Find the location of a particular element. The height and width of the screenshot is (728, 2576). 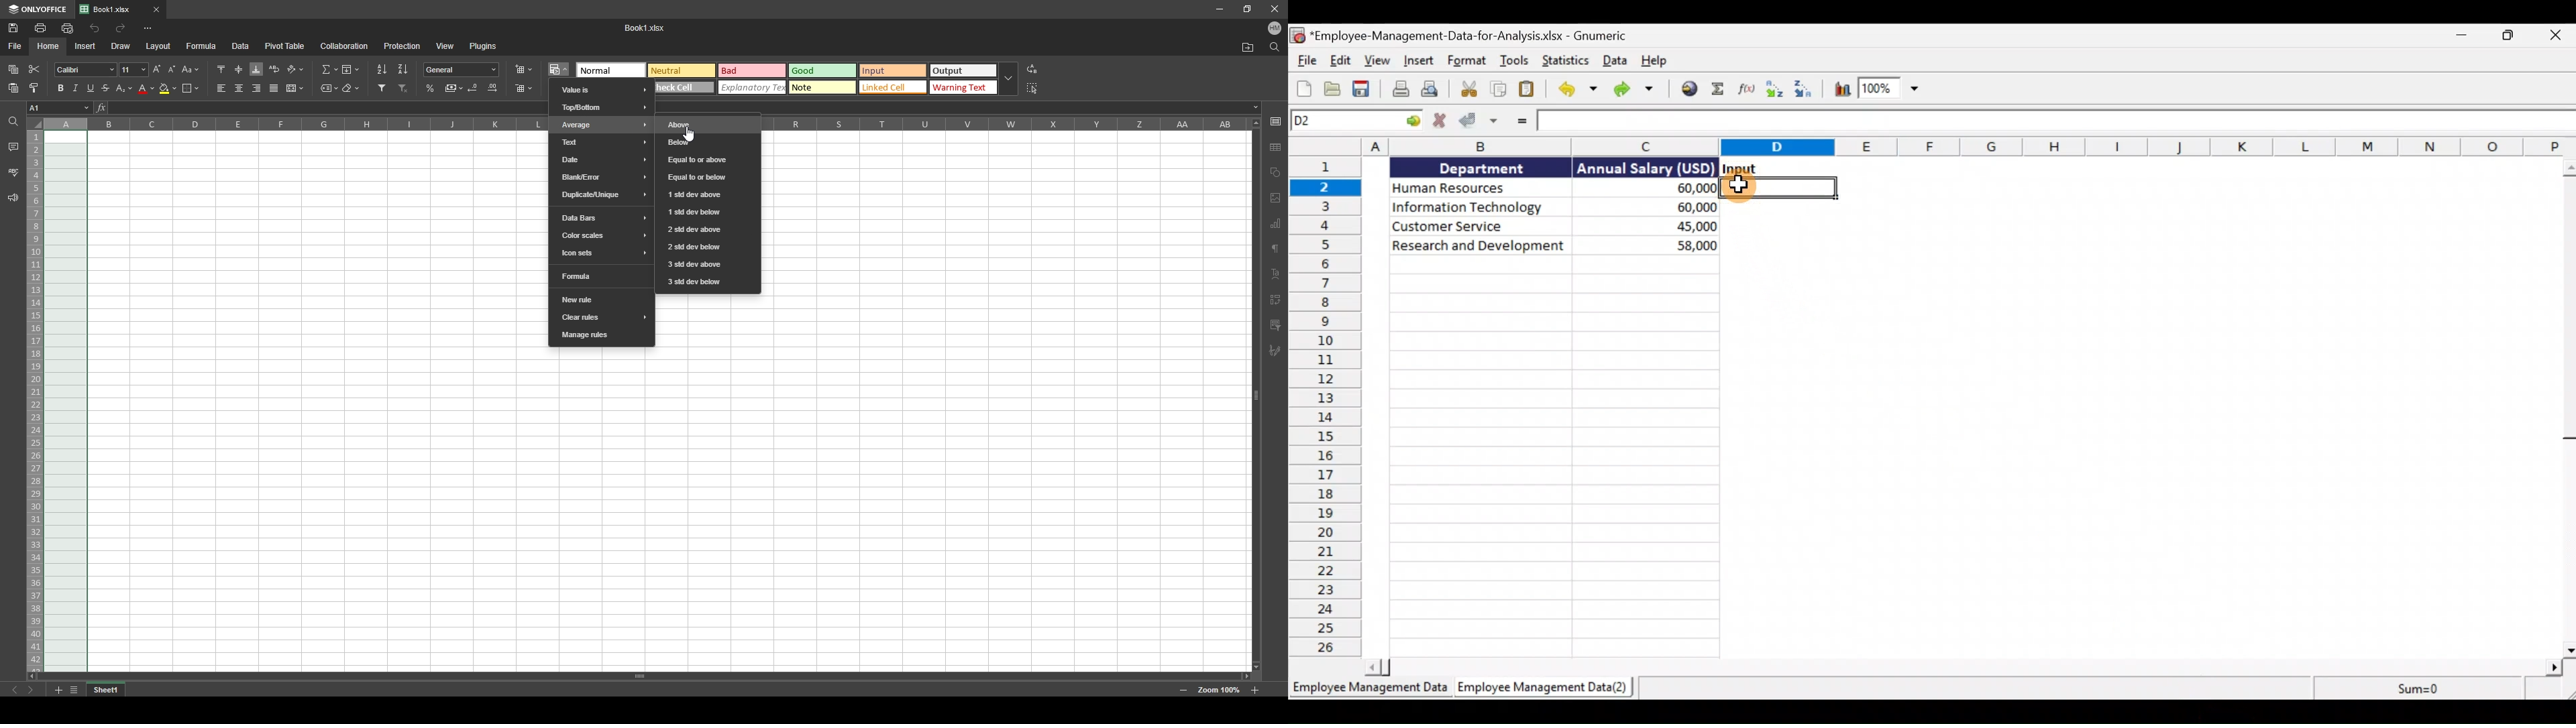

increase decimal is located at coordinates (492, 88).